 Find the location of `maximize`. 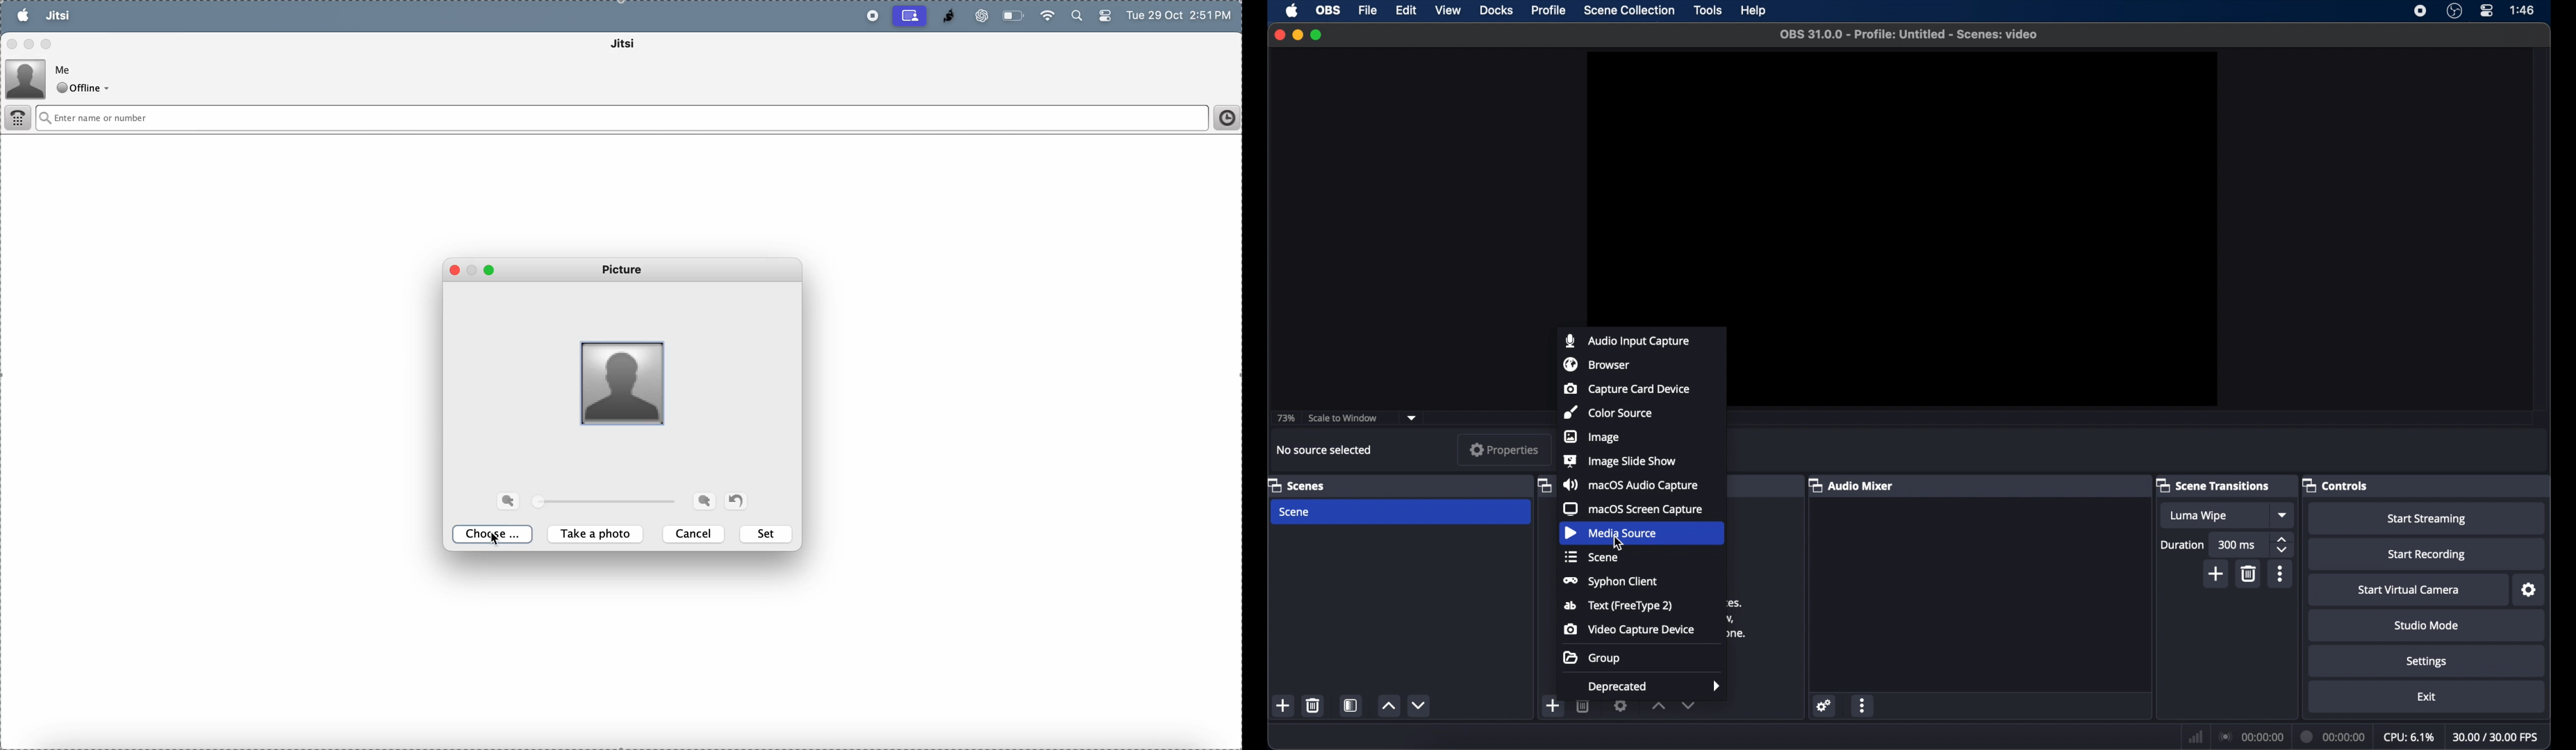

maximize is located at coordinates (1317, 35).